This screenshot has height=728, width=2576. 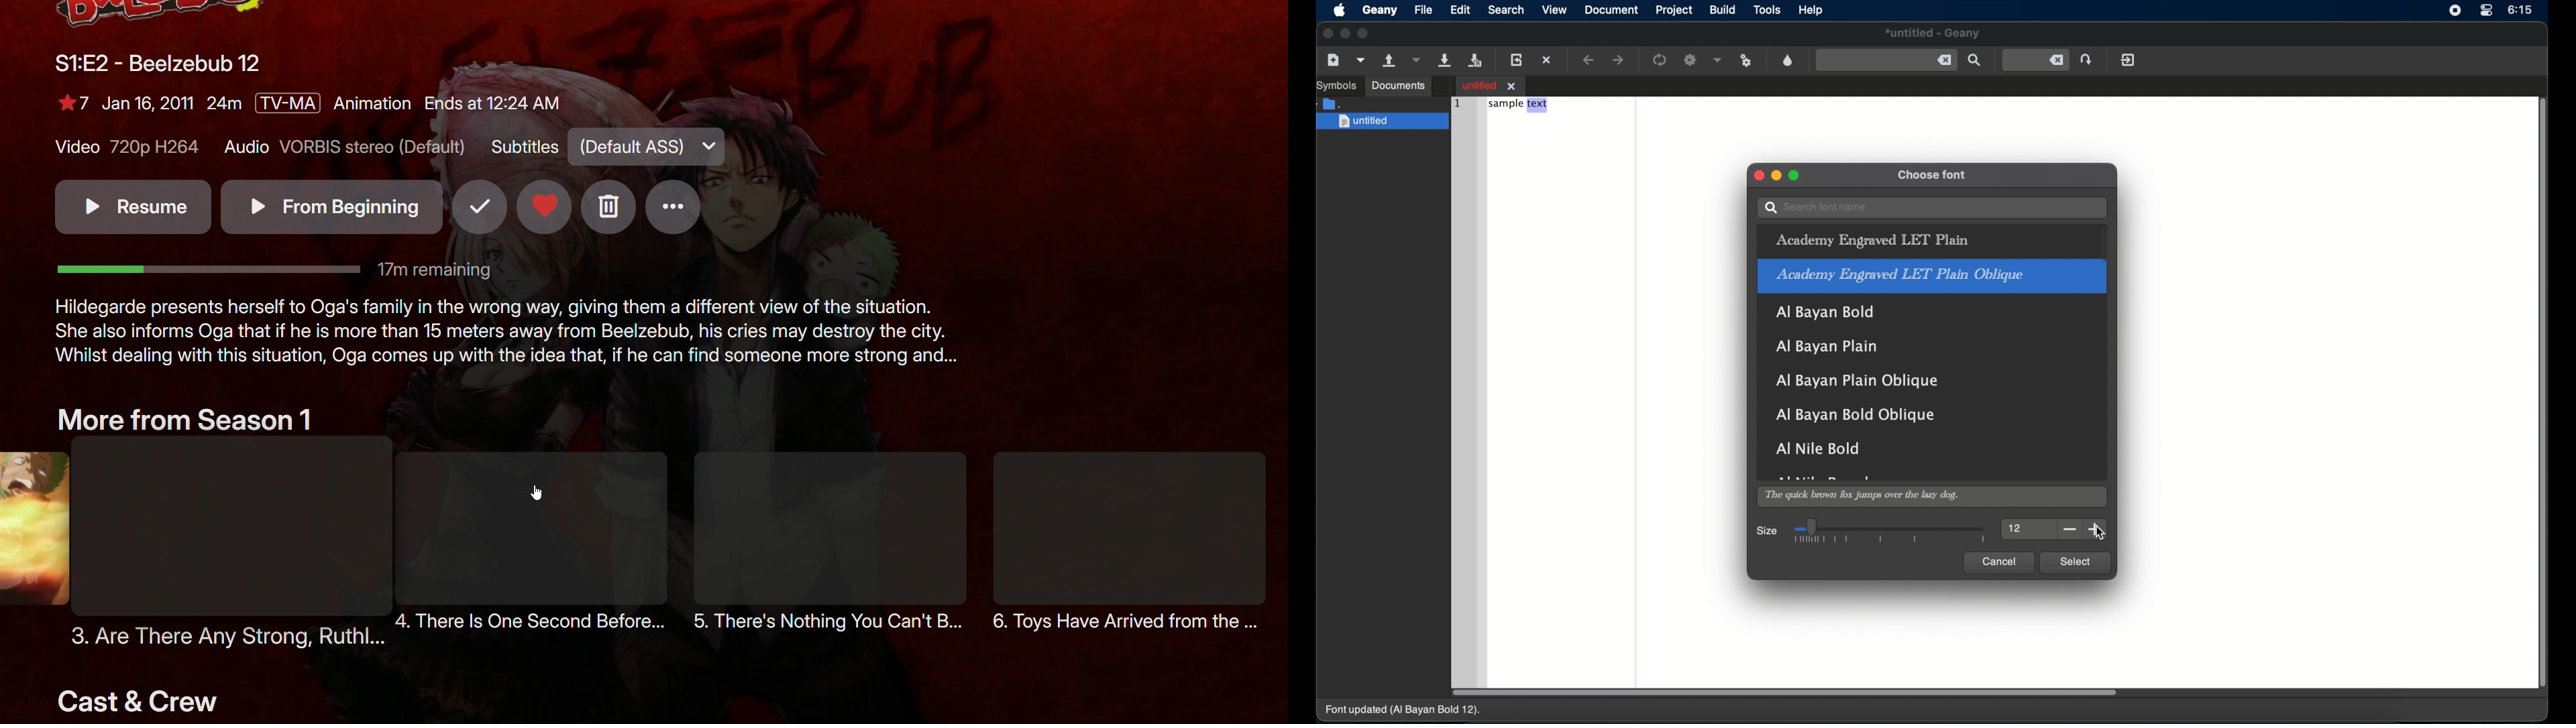 I want to click on Delete, so click(x=610, y=208).